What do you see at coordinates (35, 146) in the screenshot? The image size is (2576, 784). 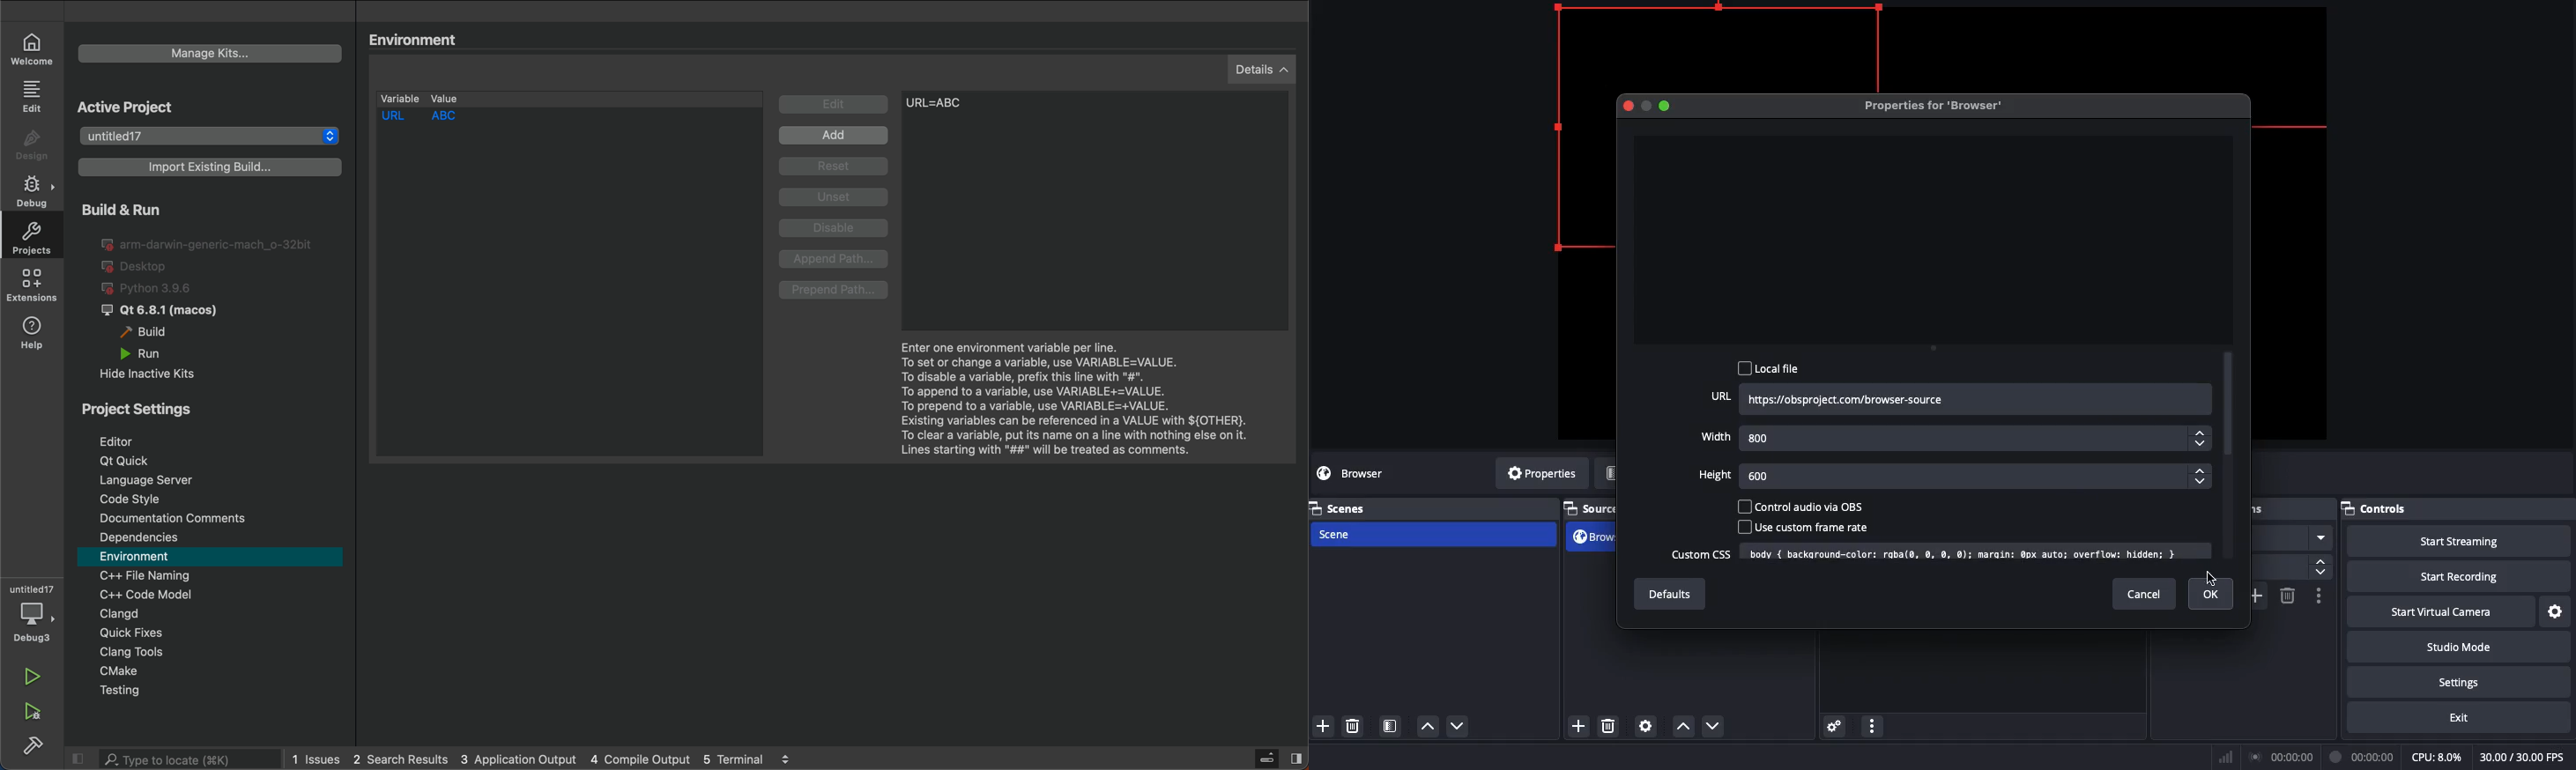 I see `design` at bounding box center [35, 146].